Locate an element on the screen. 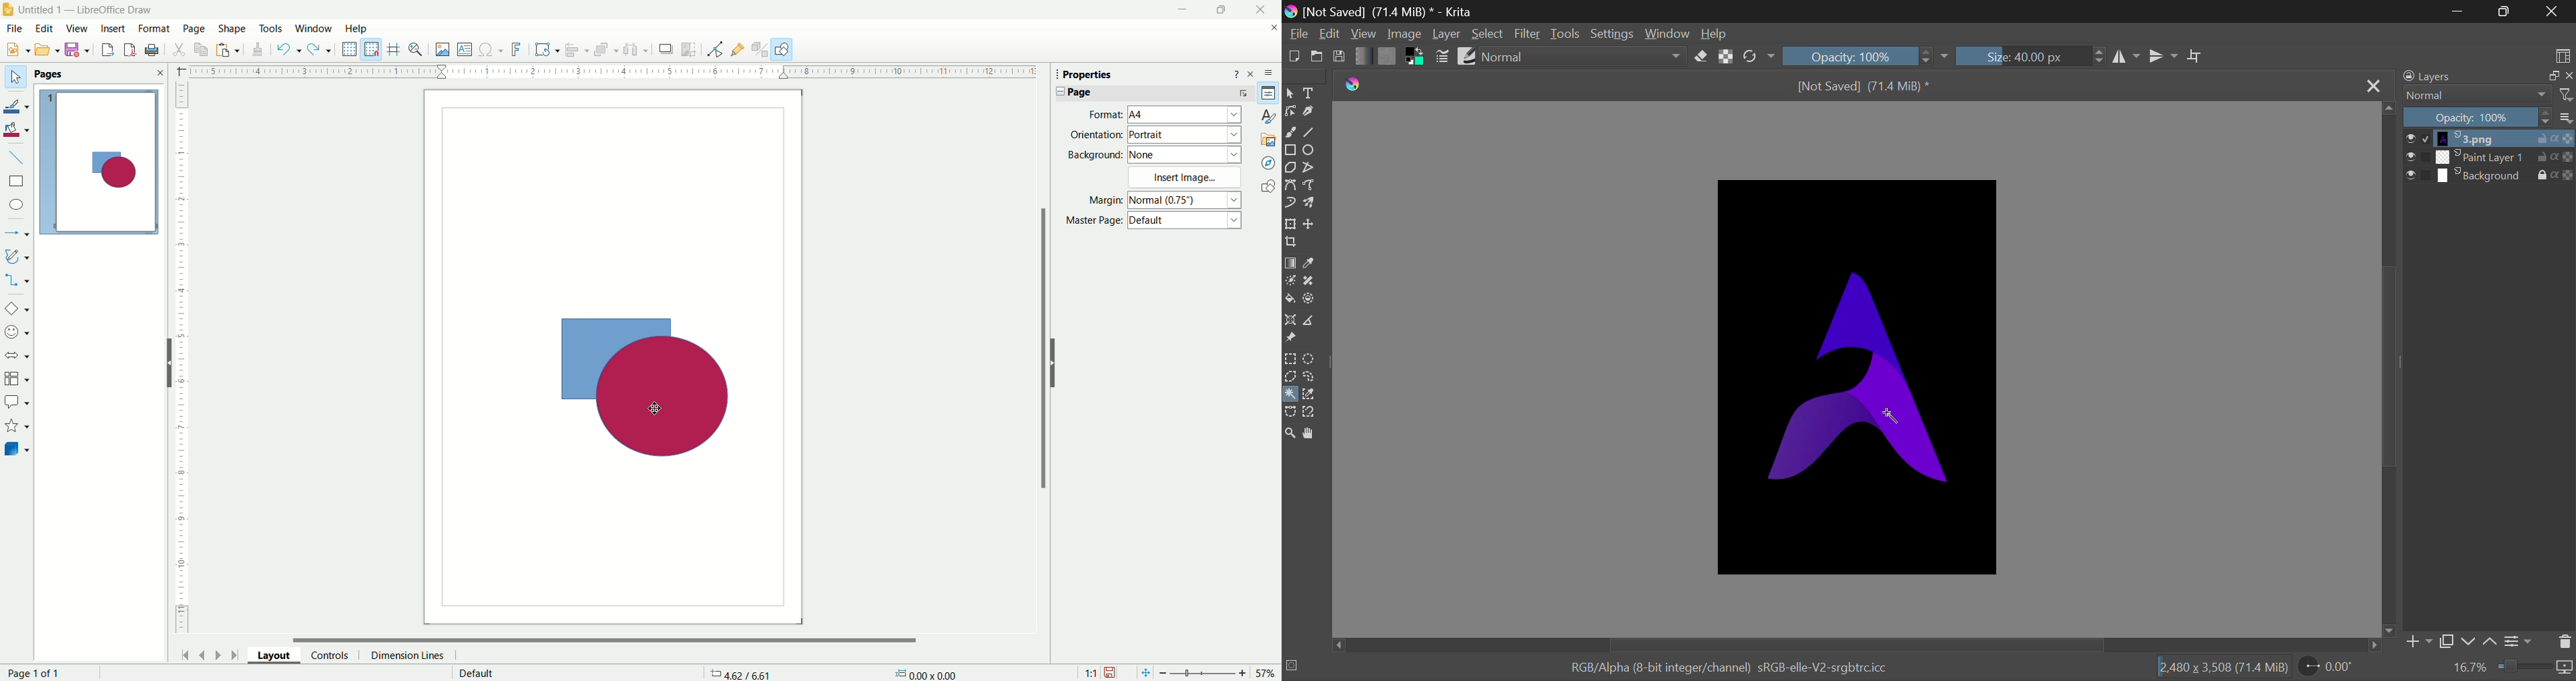 This screenshot has height=700, width=2576. insert is located at coordinates (113, 28).